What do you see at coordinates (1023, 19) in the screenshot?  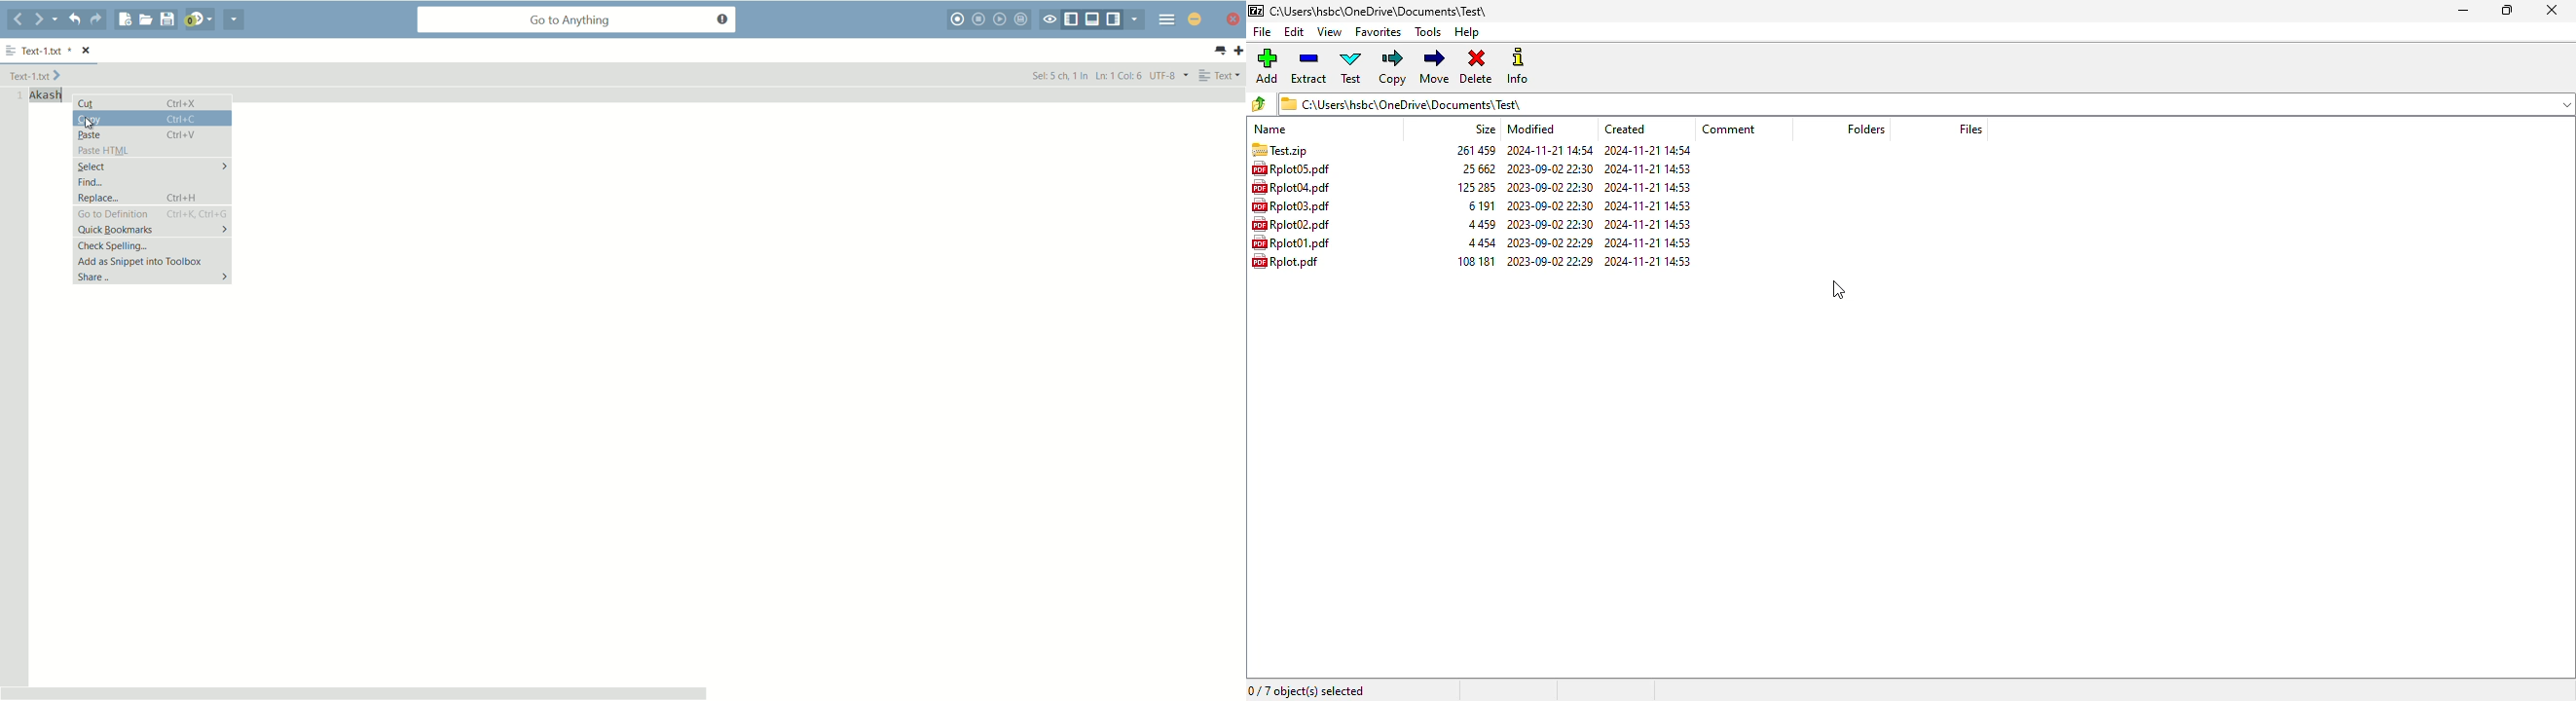 I see `save macro to toolbox` at bounding box center [1023, 19].